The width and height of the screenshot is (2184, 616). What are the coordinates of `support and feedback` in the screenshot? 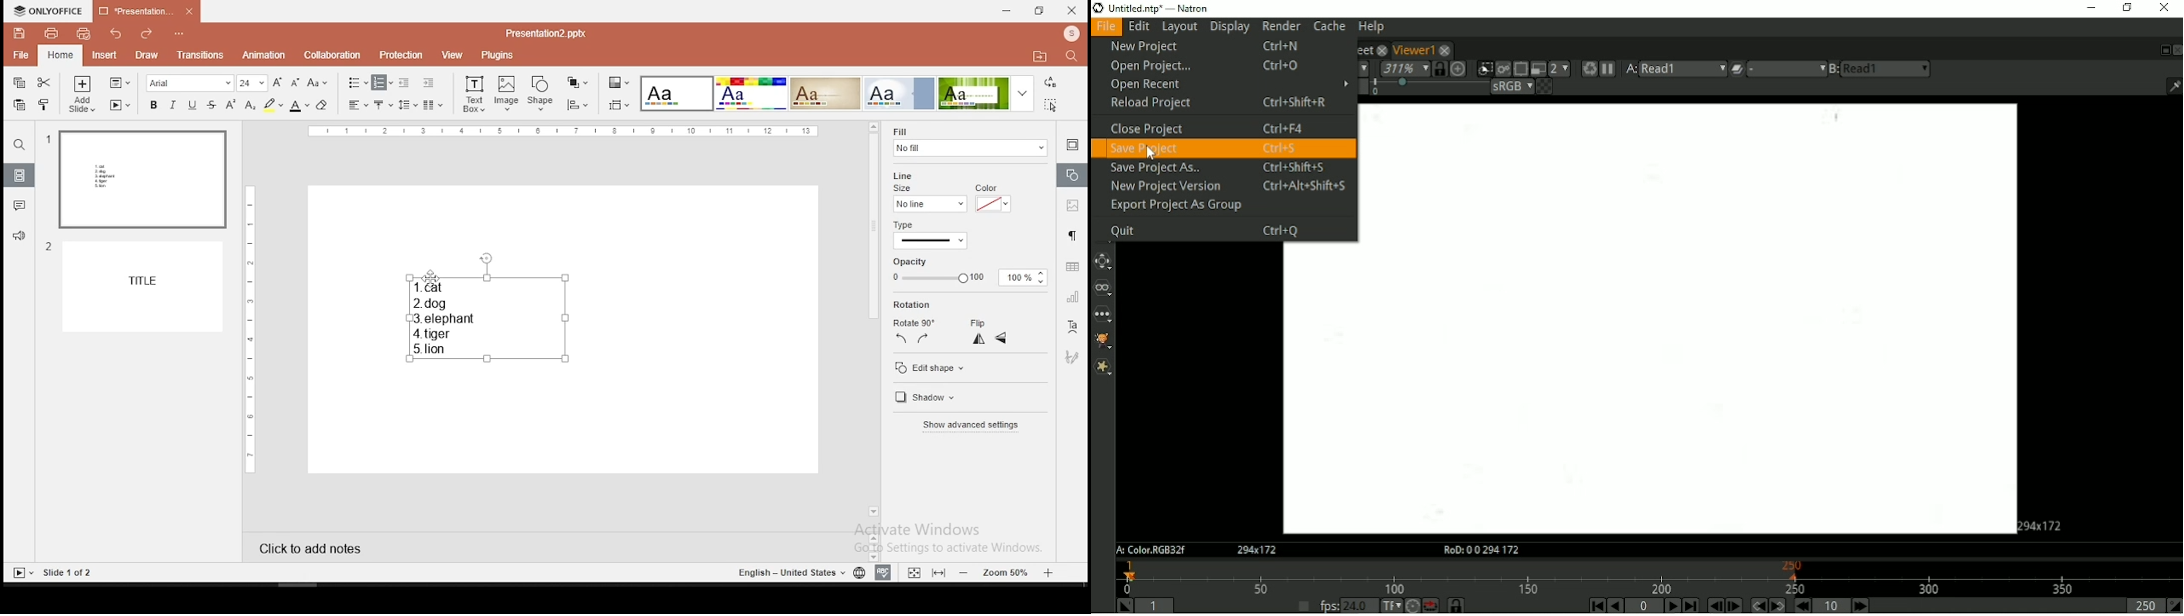 It's located at (20, 237).